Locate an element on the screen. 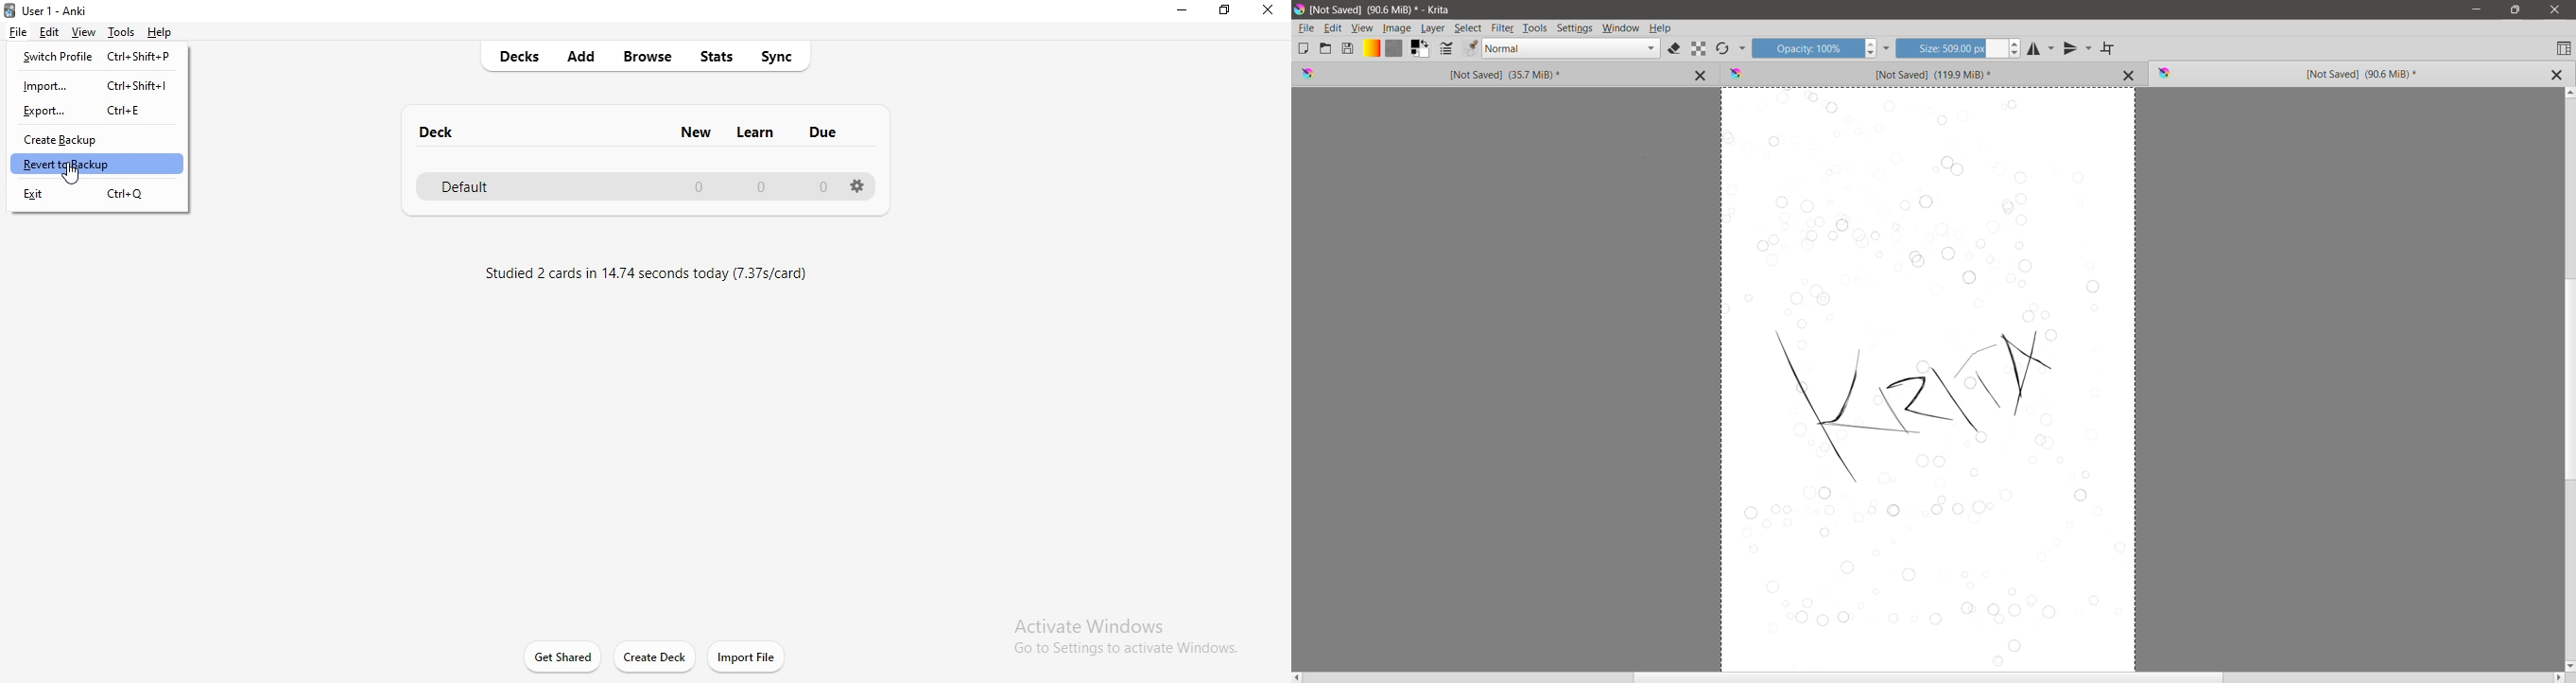 This screenshot has height=700, width=2576. Size input  is located at coordinates (1950, 48).